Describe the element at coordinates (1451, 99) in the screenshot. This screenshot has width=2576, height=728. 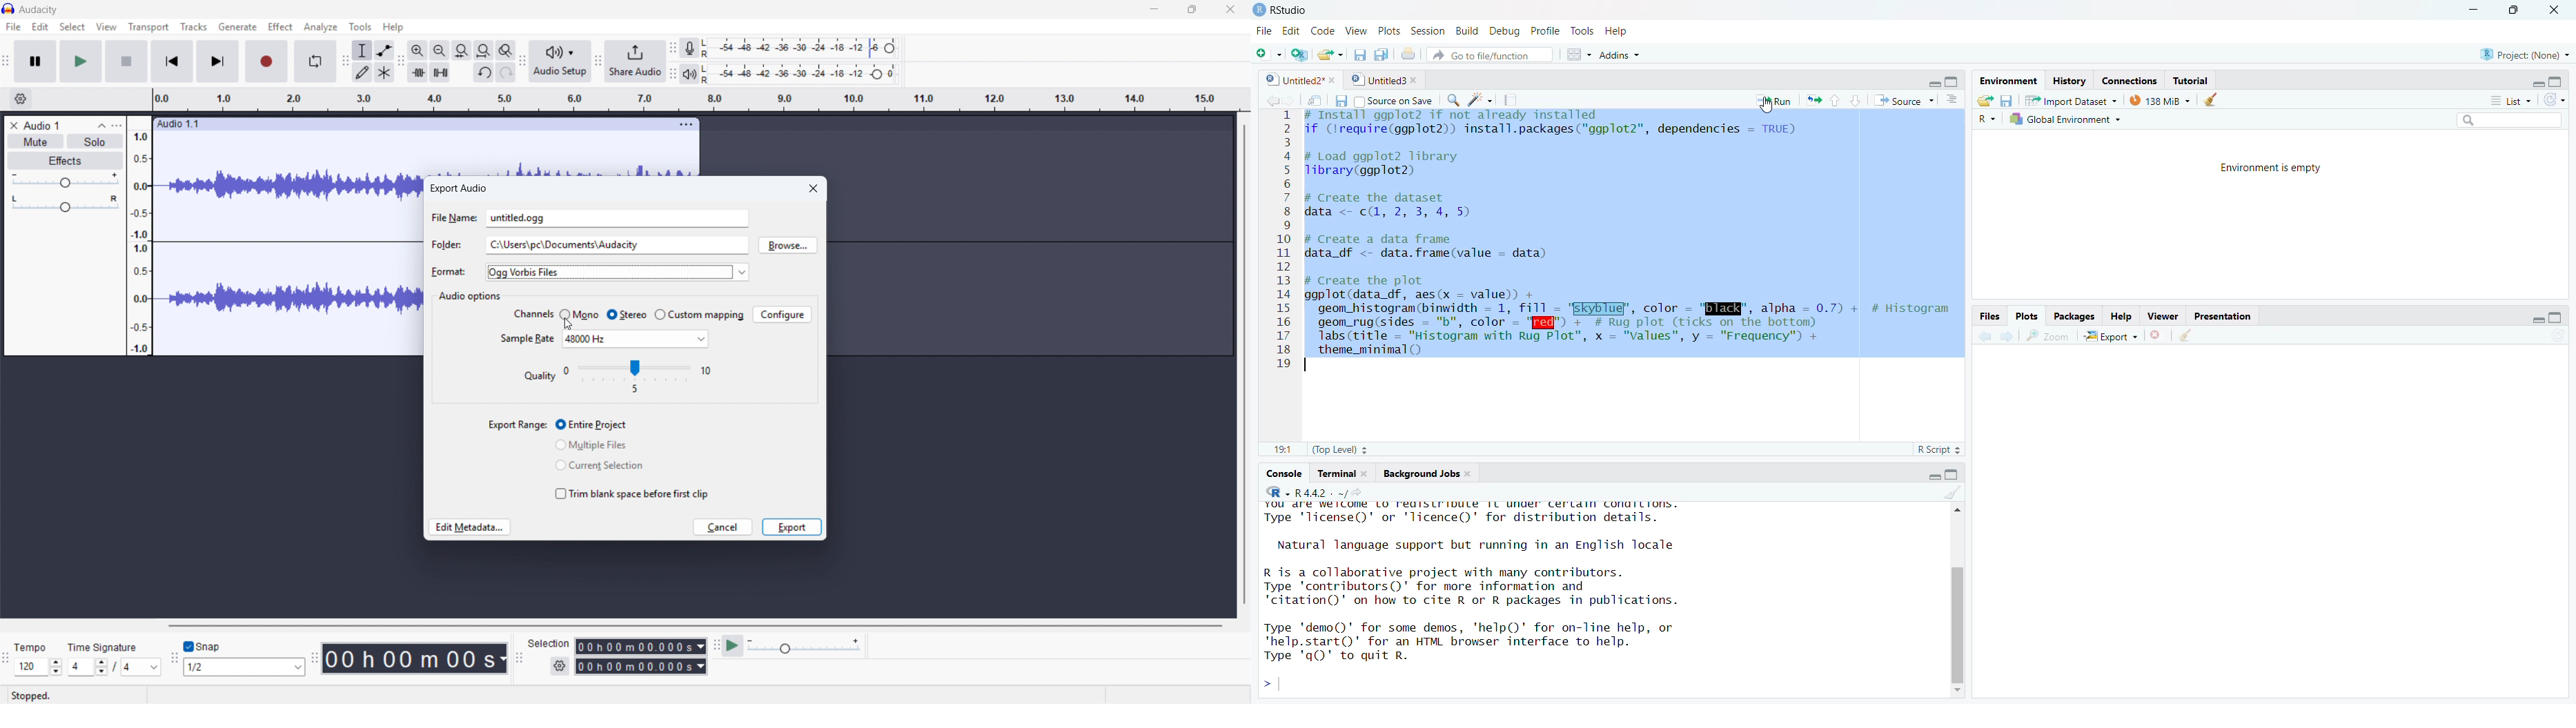
I see `Find replace` at that location.